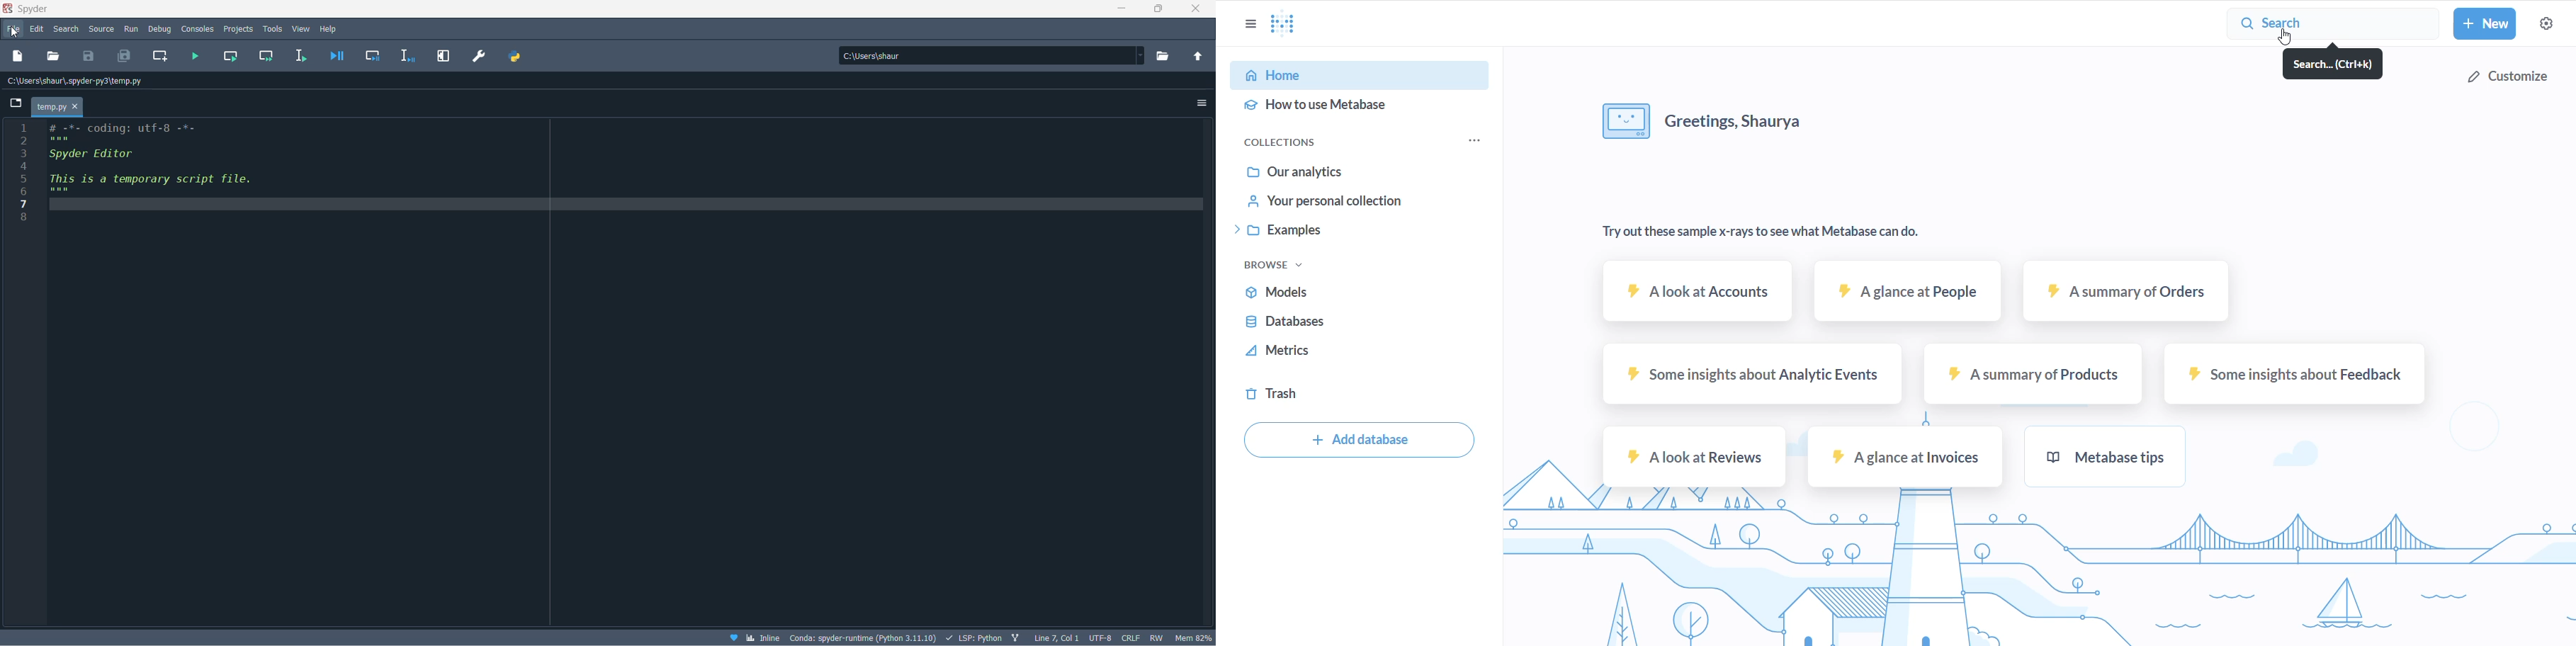 This screenshot has width=2576, height=672. I want to click on A summary of orders sample, so click(2126, 292).